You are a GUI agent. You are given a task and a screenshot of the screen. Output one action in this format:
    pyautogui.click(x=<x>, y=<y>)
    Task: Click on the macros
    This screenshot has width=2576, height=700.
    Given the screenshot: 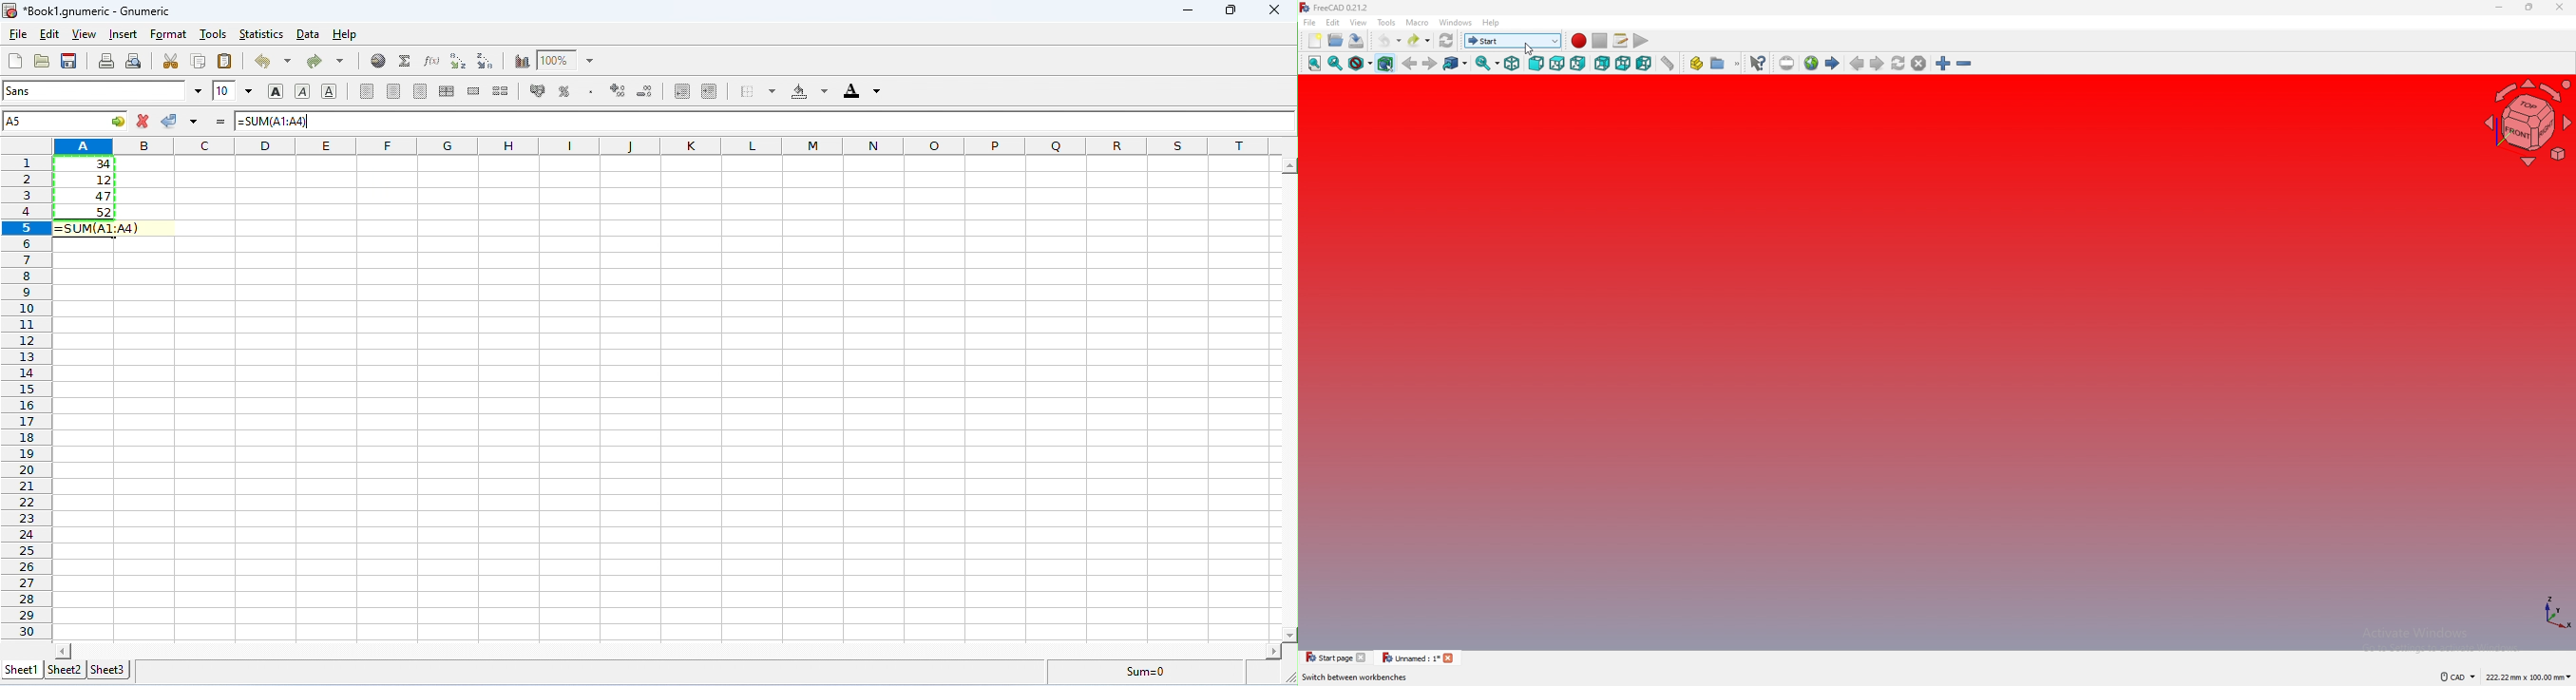 What is the action you would take?
    pyautogui.click(x=1621, y=41)
    